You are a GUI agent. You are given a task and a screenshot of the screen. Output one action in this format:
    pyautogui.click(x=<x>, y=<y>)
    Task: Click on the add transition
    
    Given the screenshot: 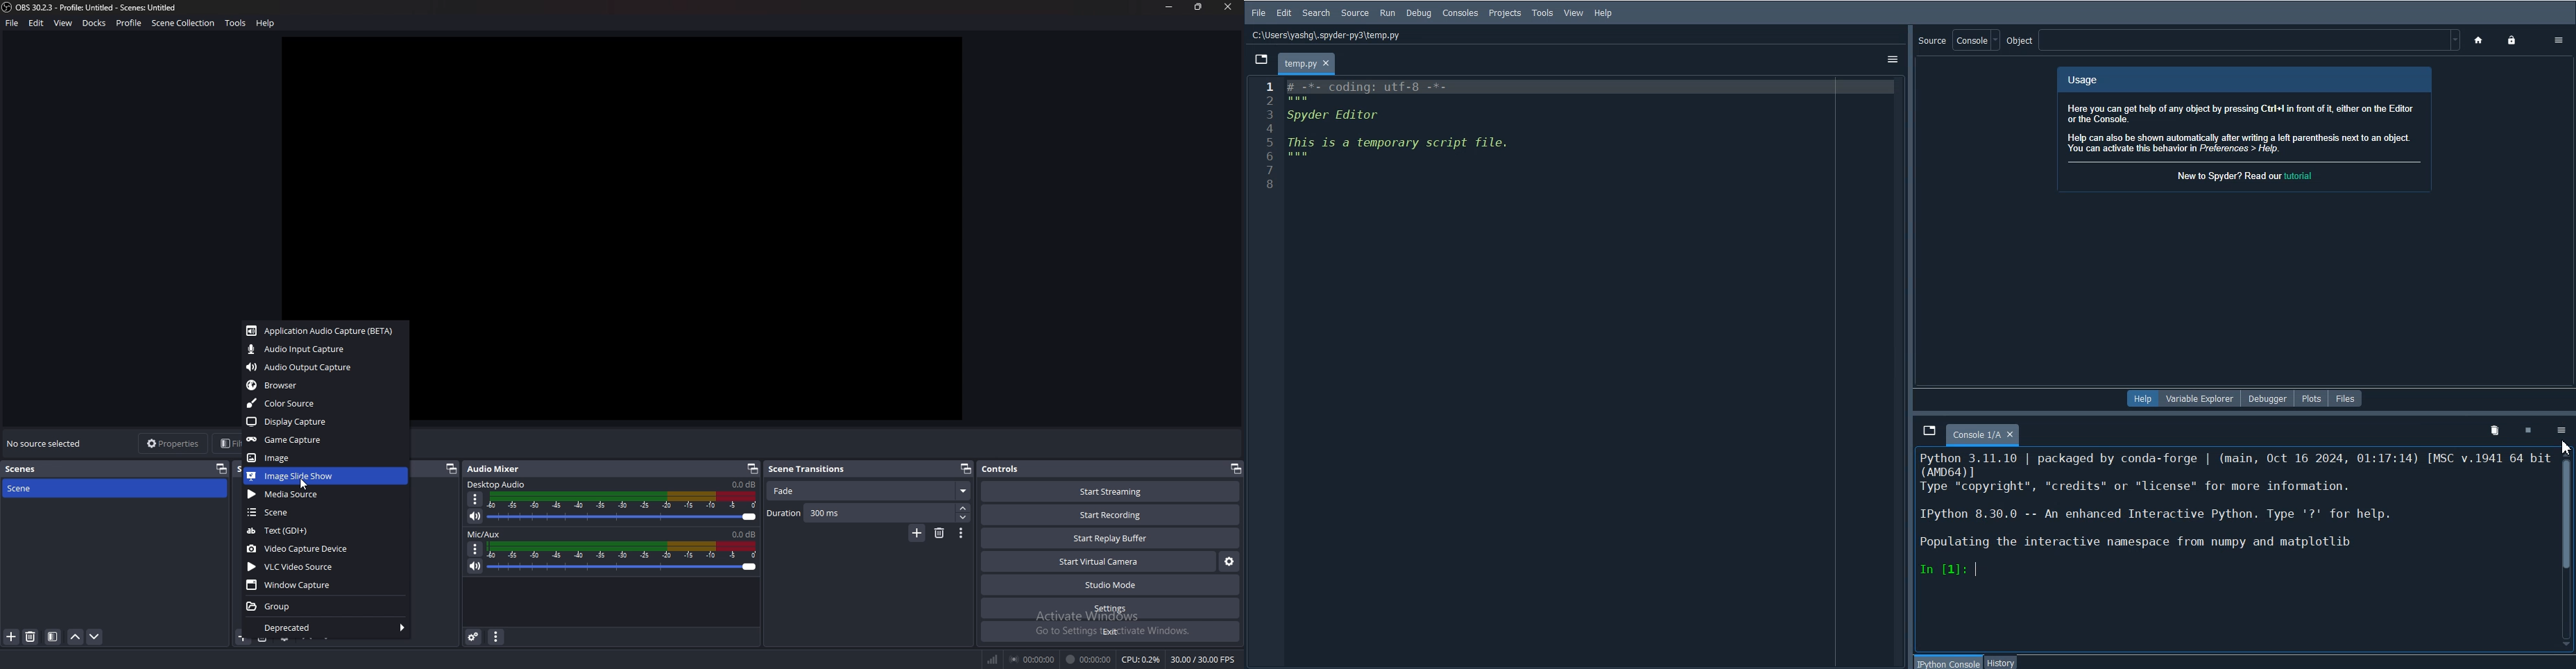 What is the action you would take?
    pyautogui.click(x=916, y=534)
    